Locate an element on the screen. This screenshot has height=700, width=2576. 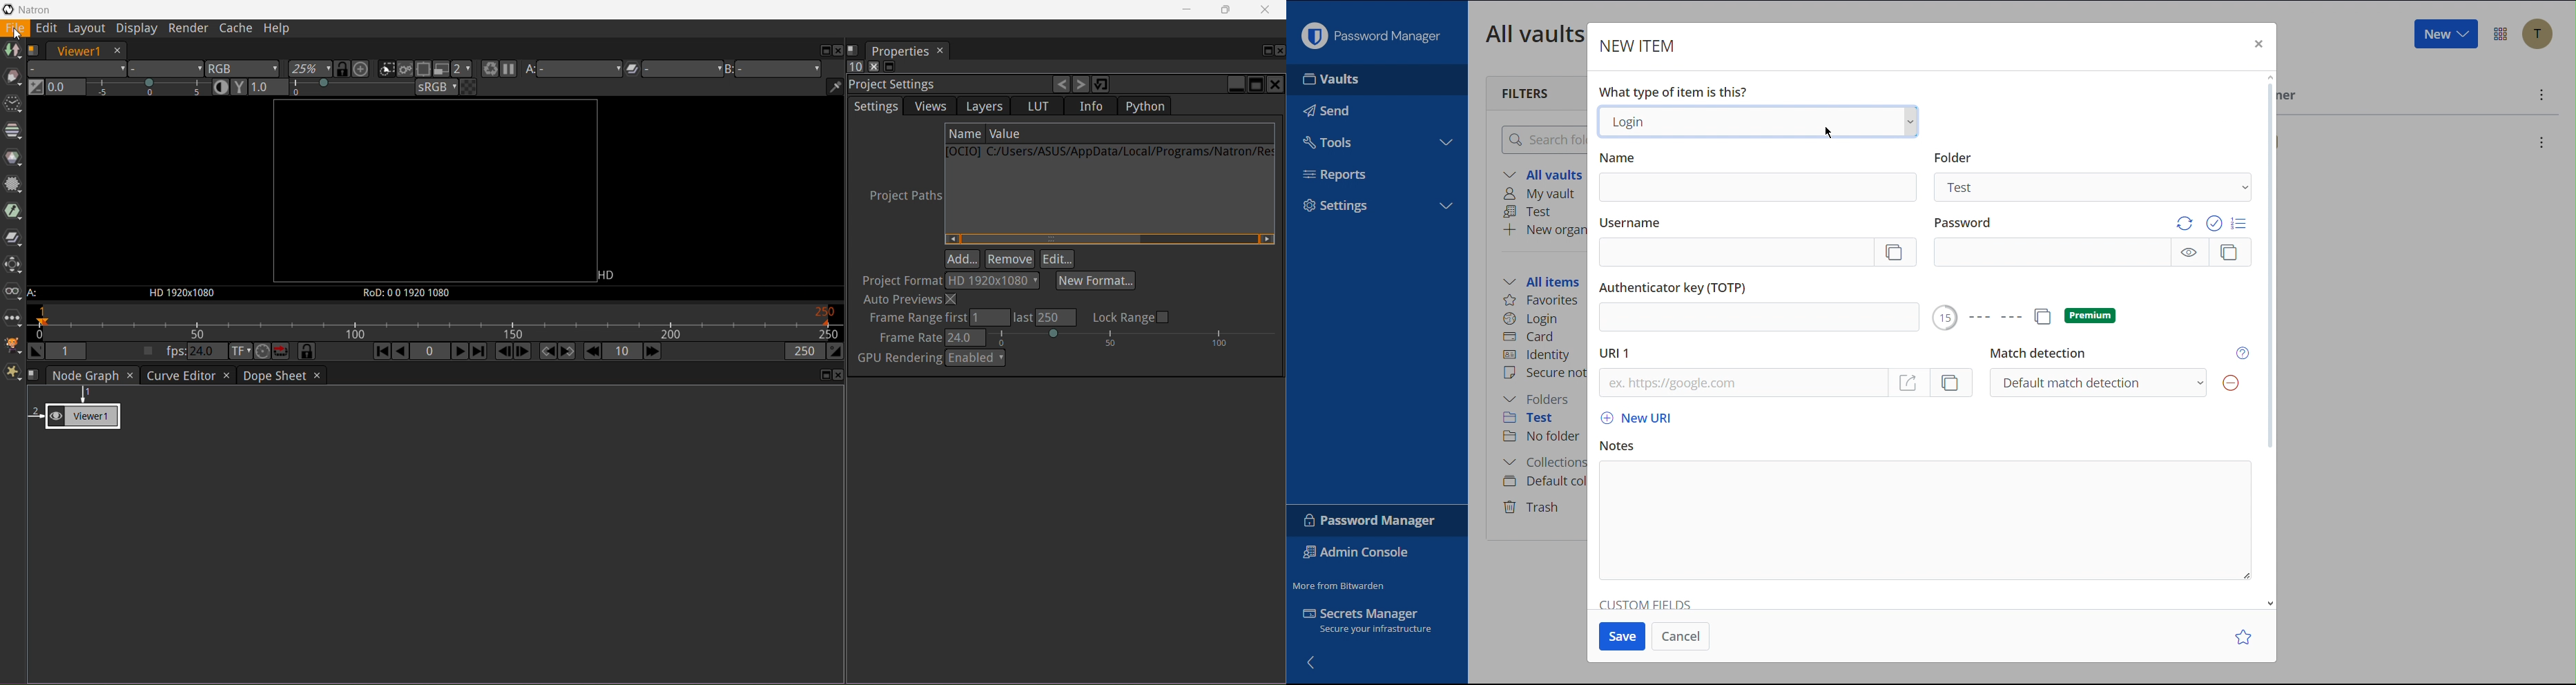
Settings is located at coordinates (876, 106).